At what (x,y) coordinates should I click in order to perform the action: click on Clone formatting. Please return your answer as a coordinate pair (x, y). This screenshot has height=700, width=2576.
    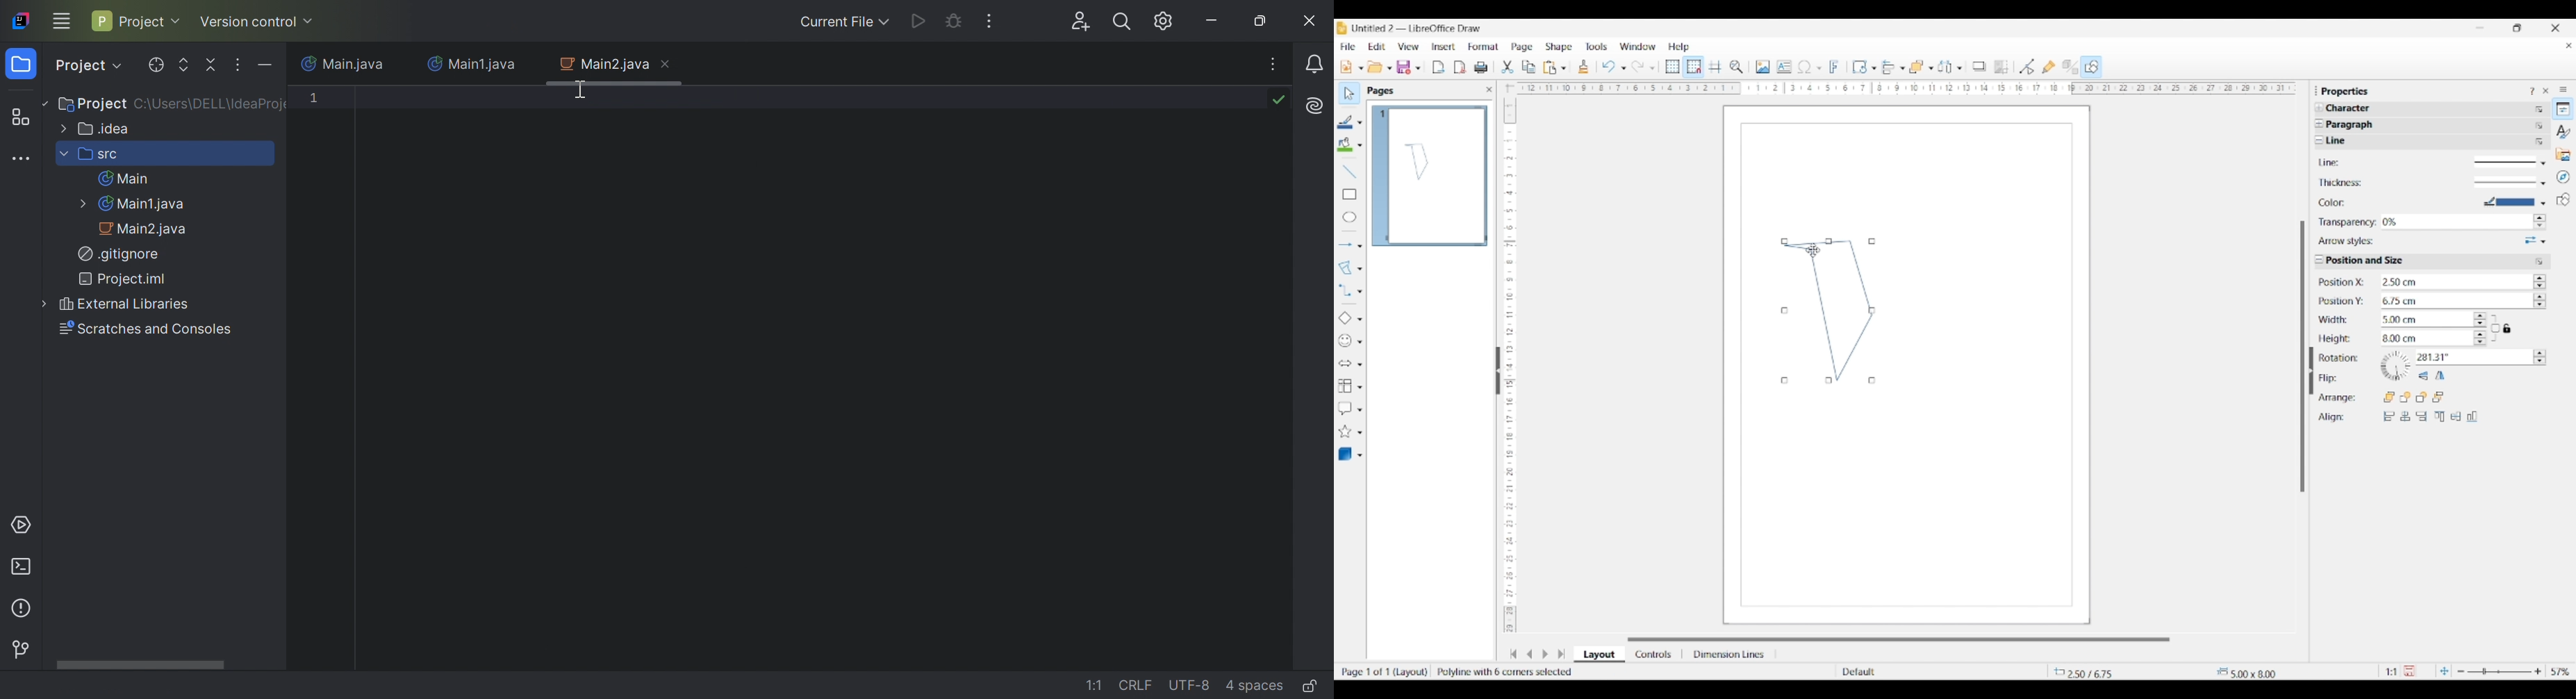
    Looking at the image, I should click on (1584, 67).